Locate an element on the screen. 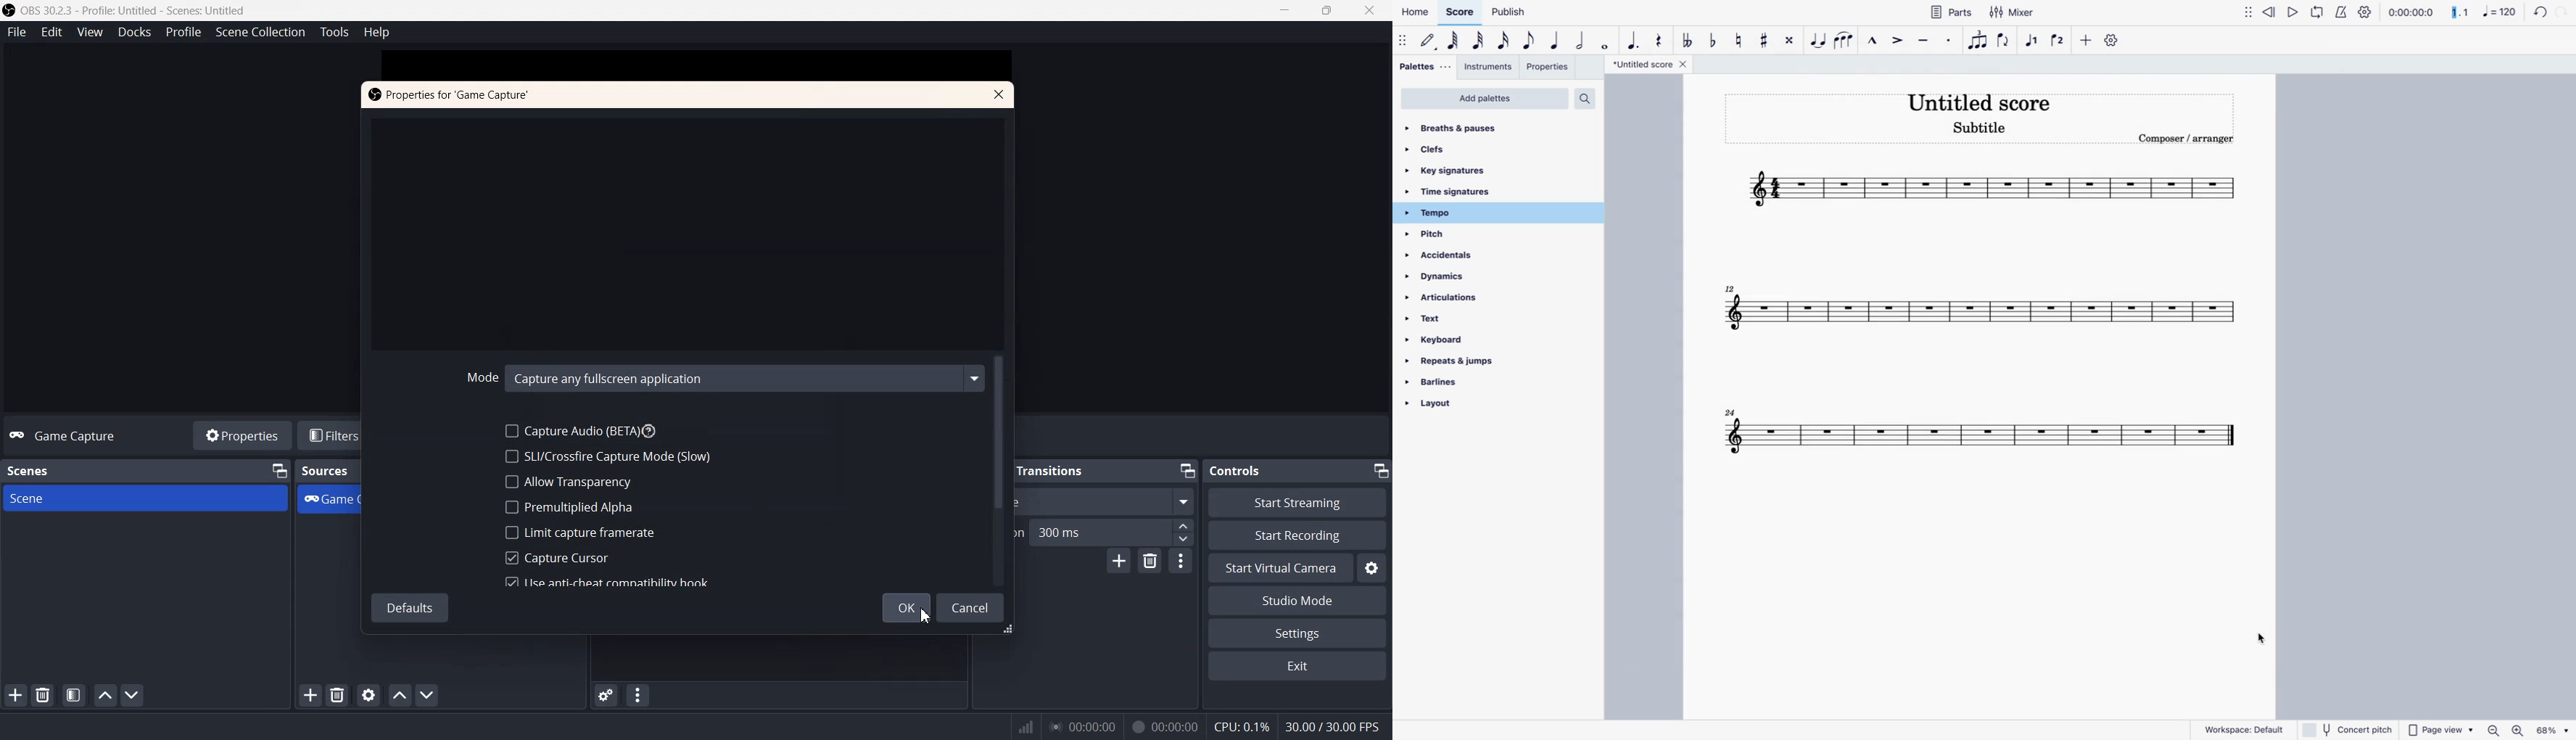  Properties is located at coordinates (242, 435).